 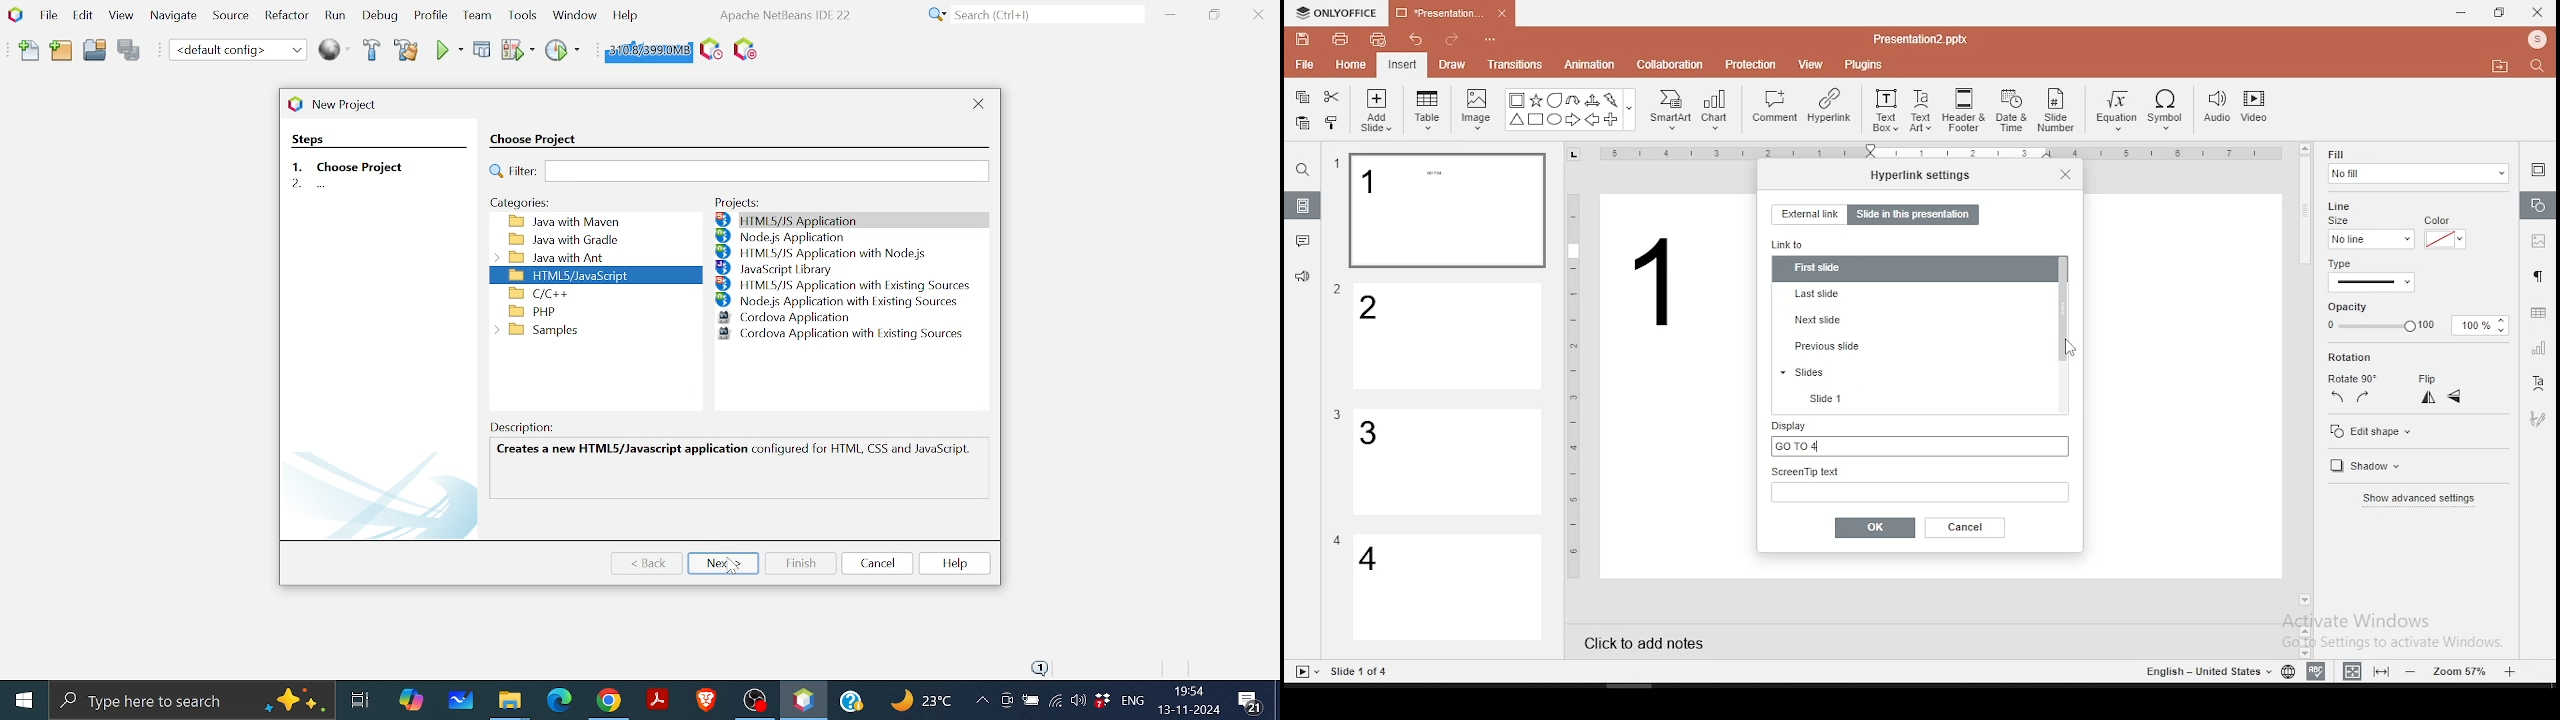 I want to click on slide 3, so click(x=1445, y=462).